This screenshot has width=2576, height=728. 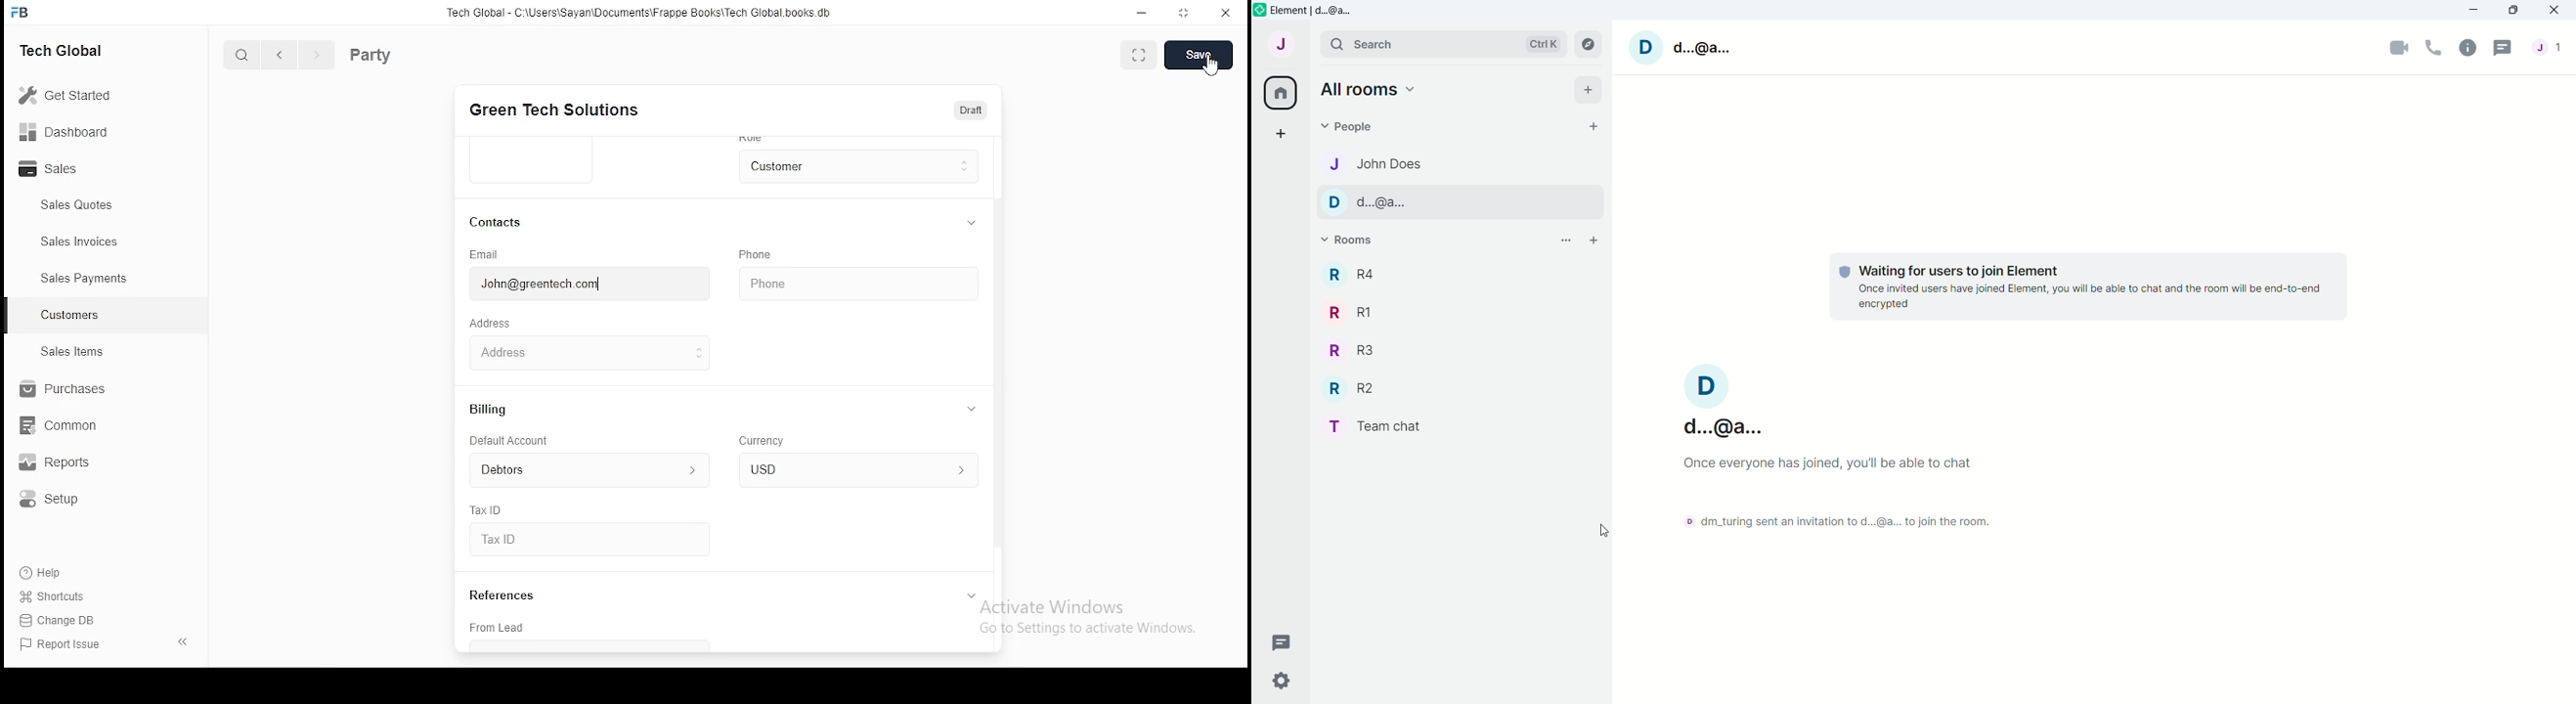 What do you see at coordinates (1287, 133) in the screenshot?
I see `Create a space` at bounding box center [1287, 133].